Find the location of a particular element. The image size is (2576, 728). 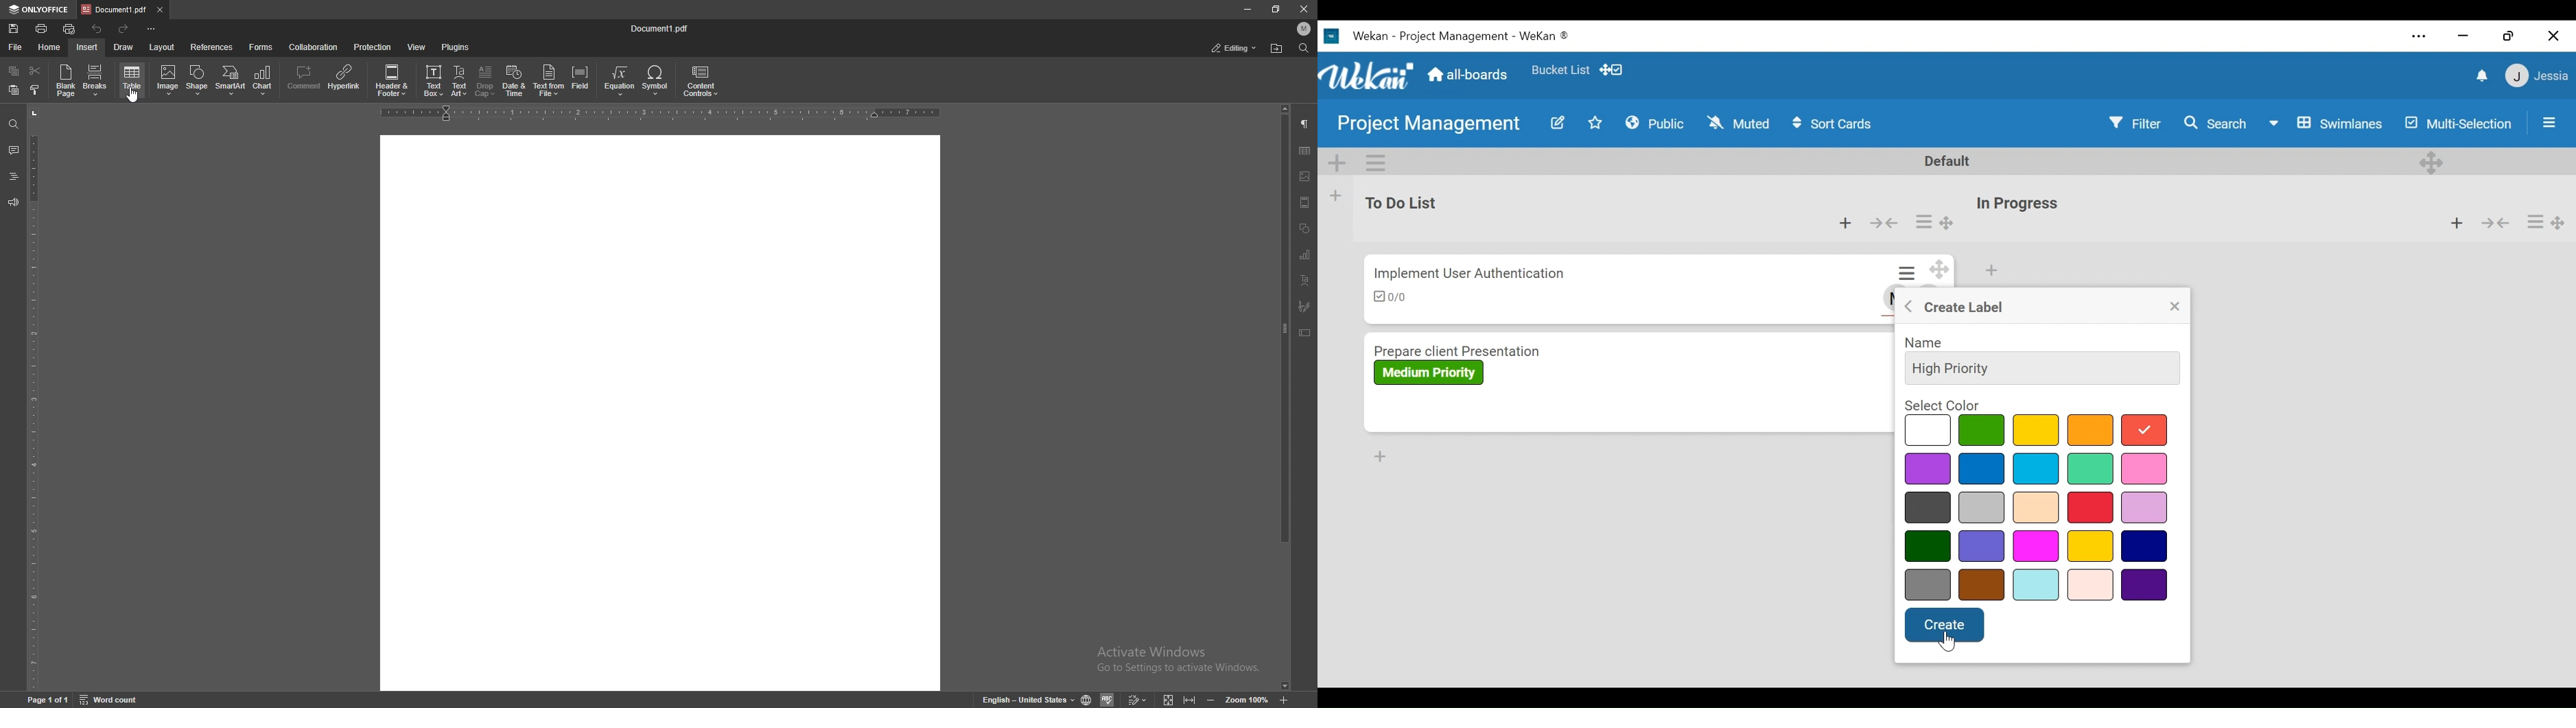

breaks is located at coordinates (97, 80).